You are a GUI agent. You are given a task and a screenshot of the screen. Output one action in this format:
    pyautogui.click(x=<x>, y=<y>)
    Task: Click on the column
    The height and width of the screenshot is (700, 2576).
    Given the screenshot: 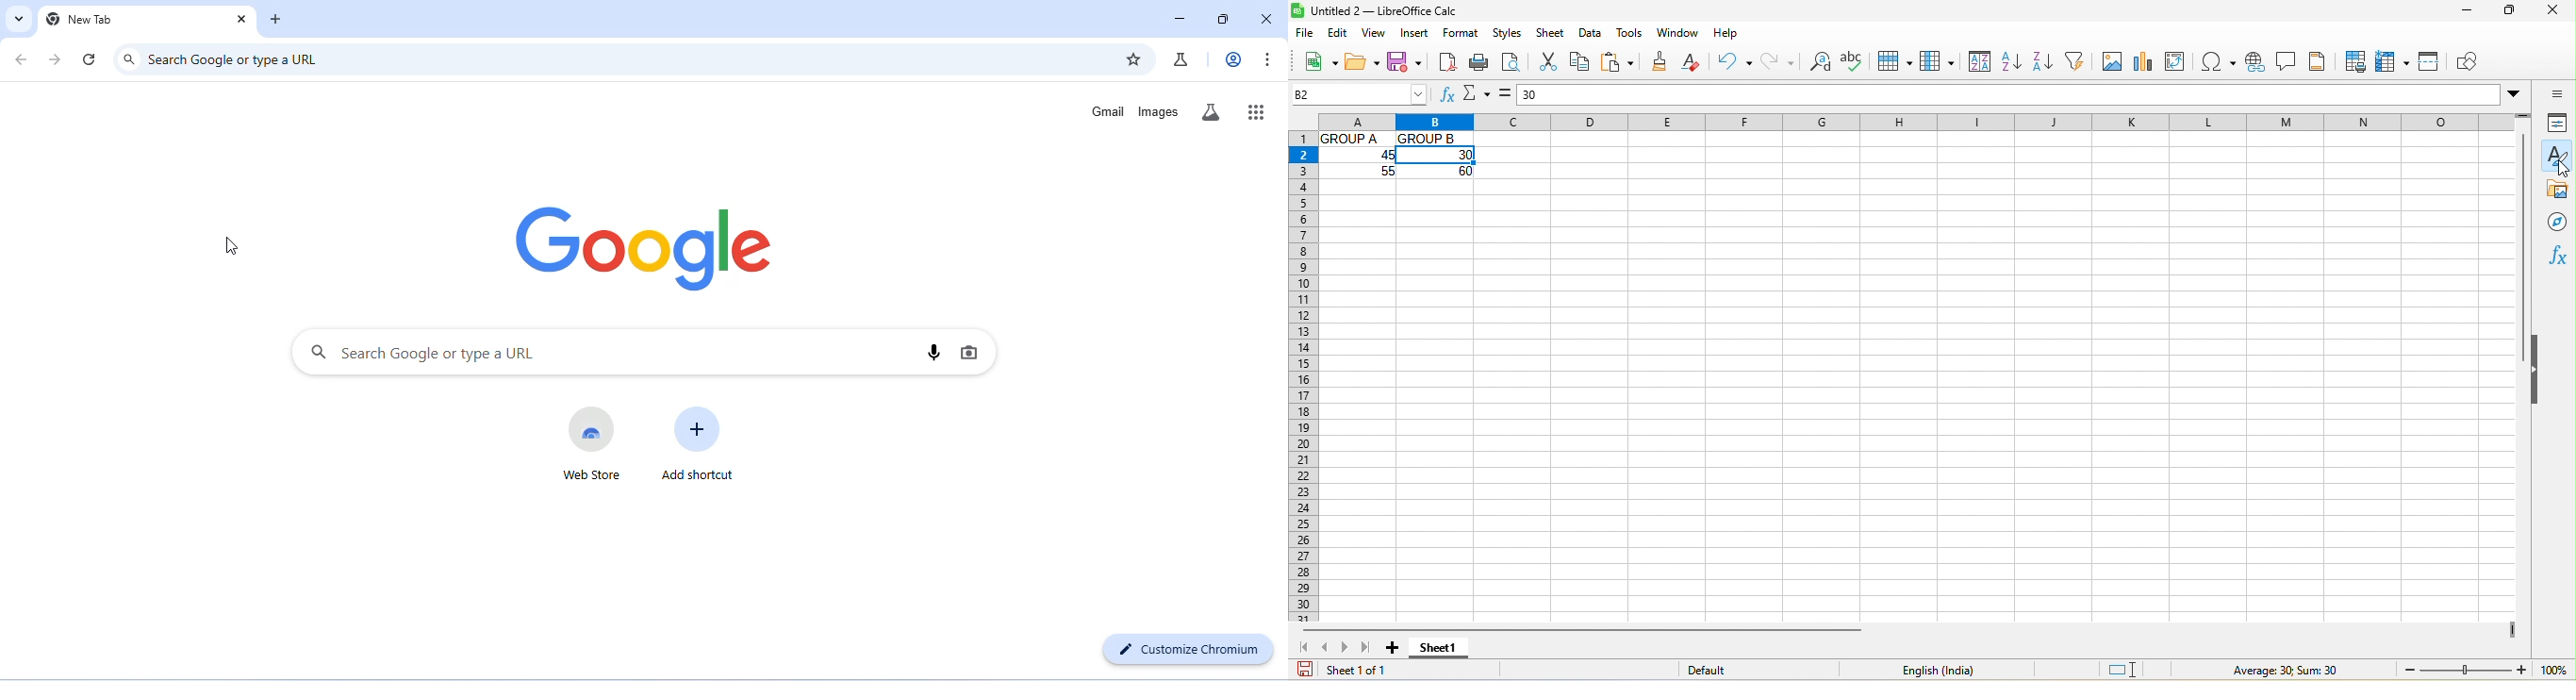 What is the action you would take?
    pyautogui.click(x=1937, y=61)
    